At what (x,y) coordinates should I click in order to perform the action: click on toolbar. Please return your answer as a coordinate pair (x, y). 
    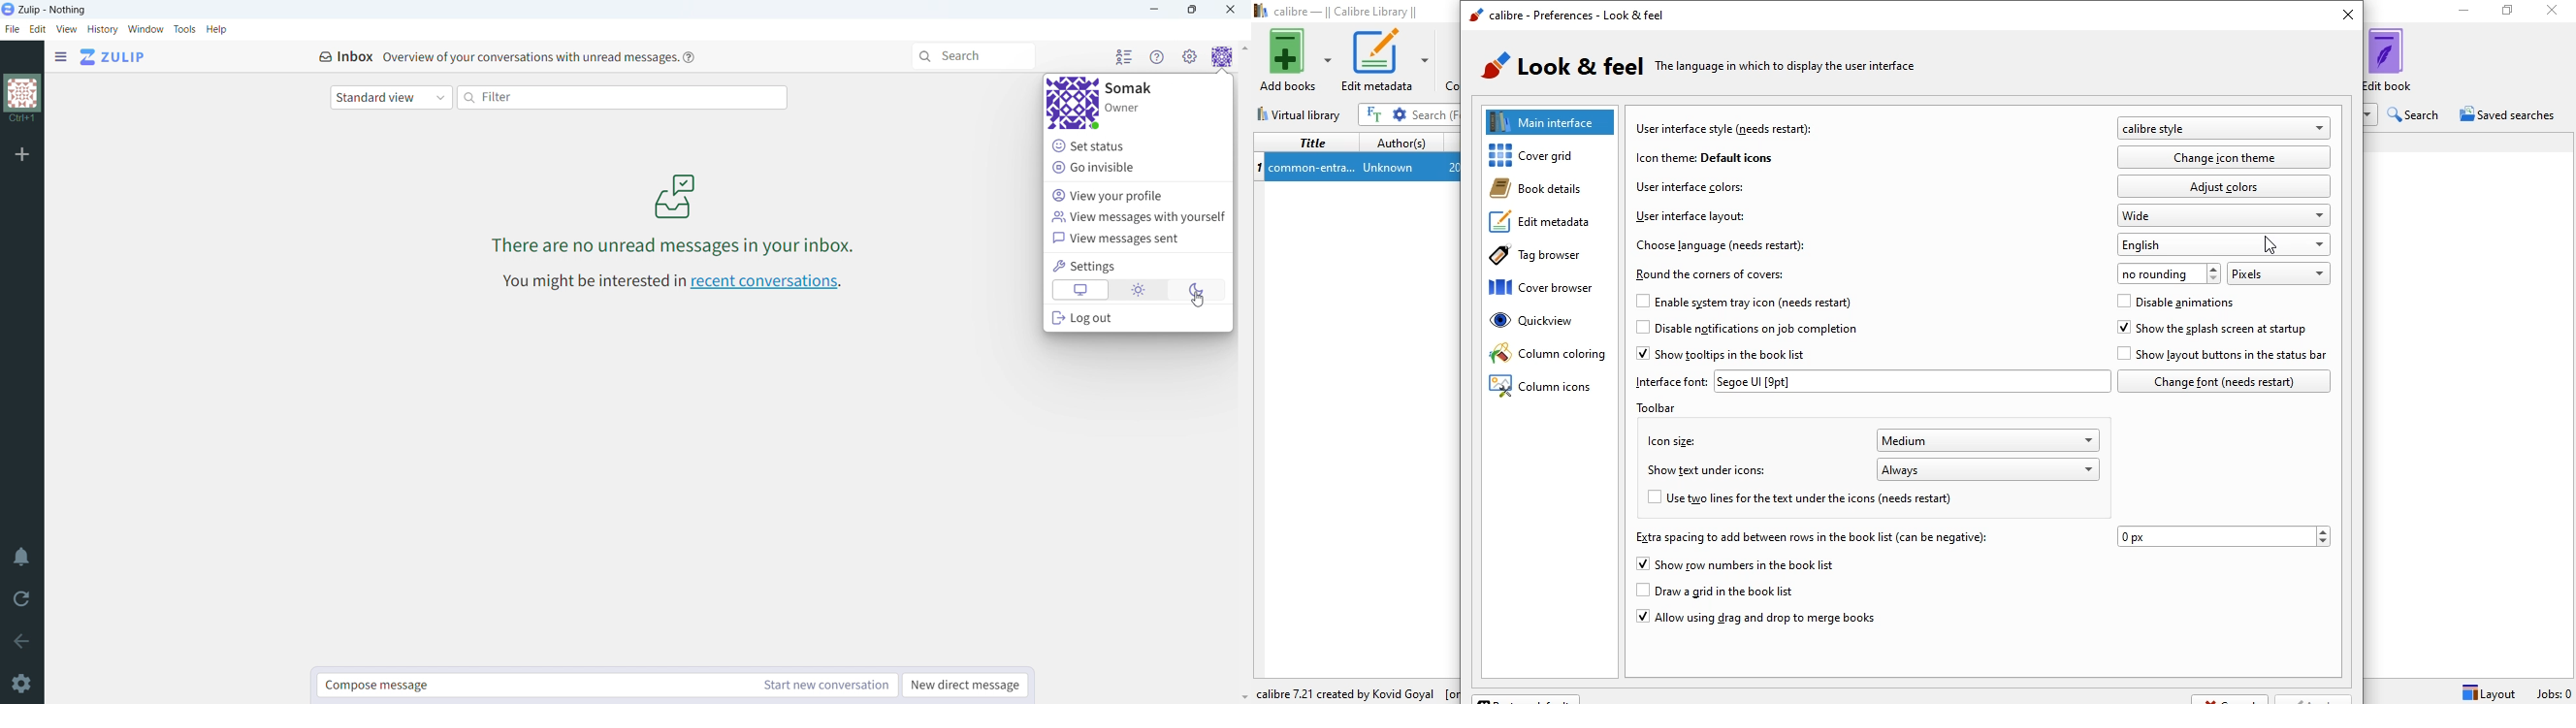
    Looking at the image, I should click on (1666, 407).